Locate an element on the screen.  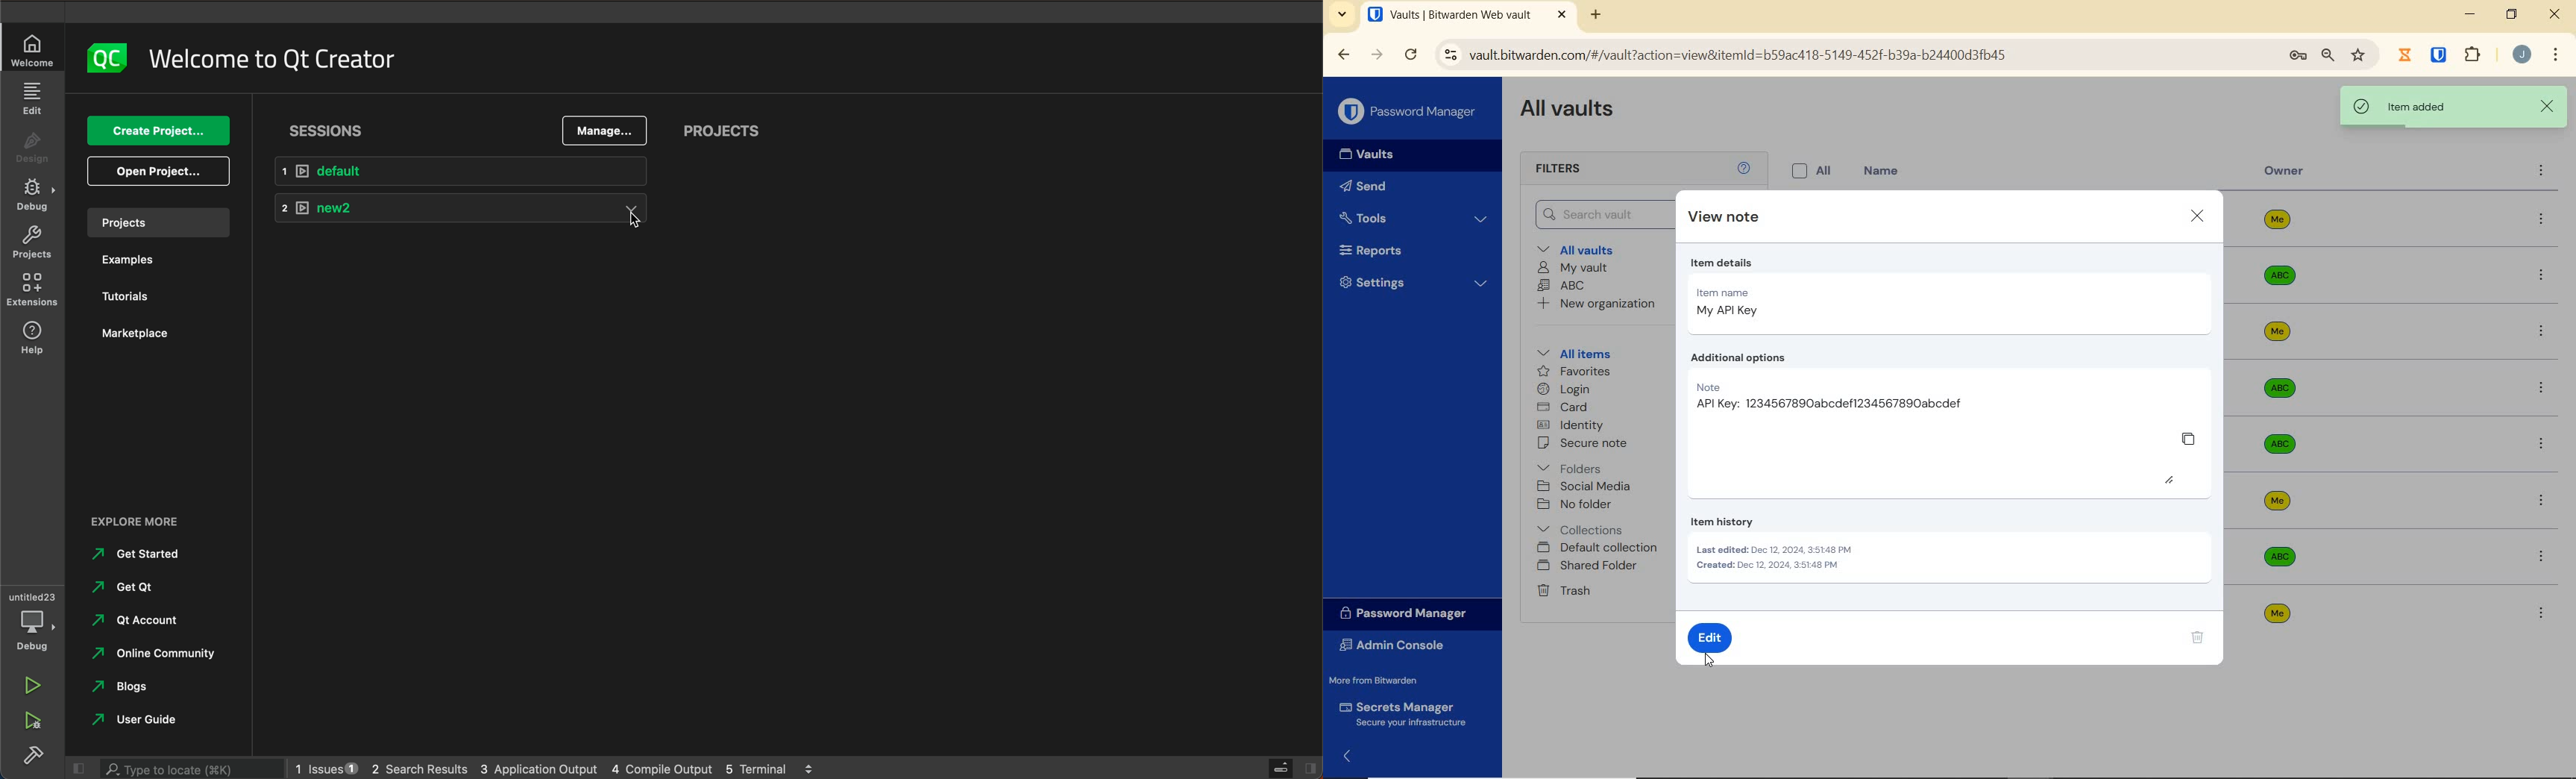
All items is located at coordinates (1585, 354).